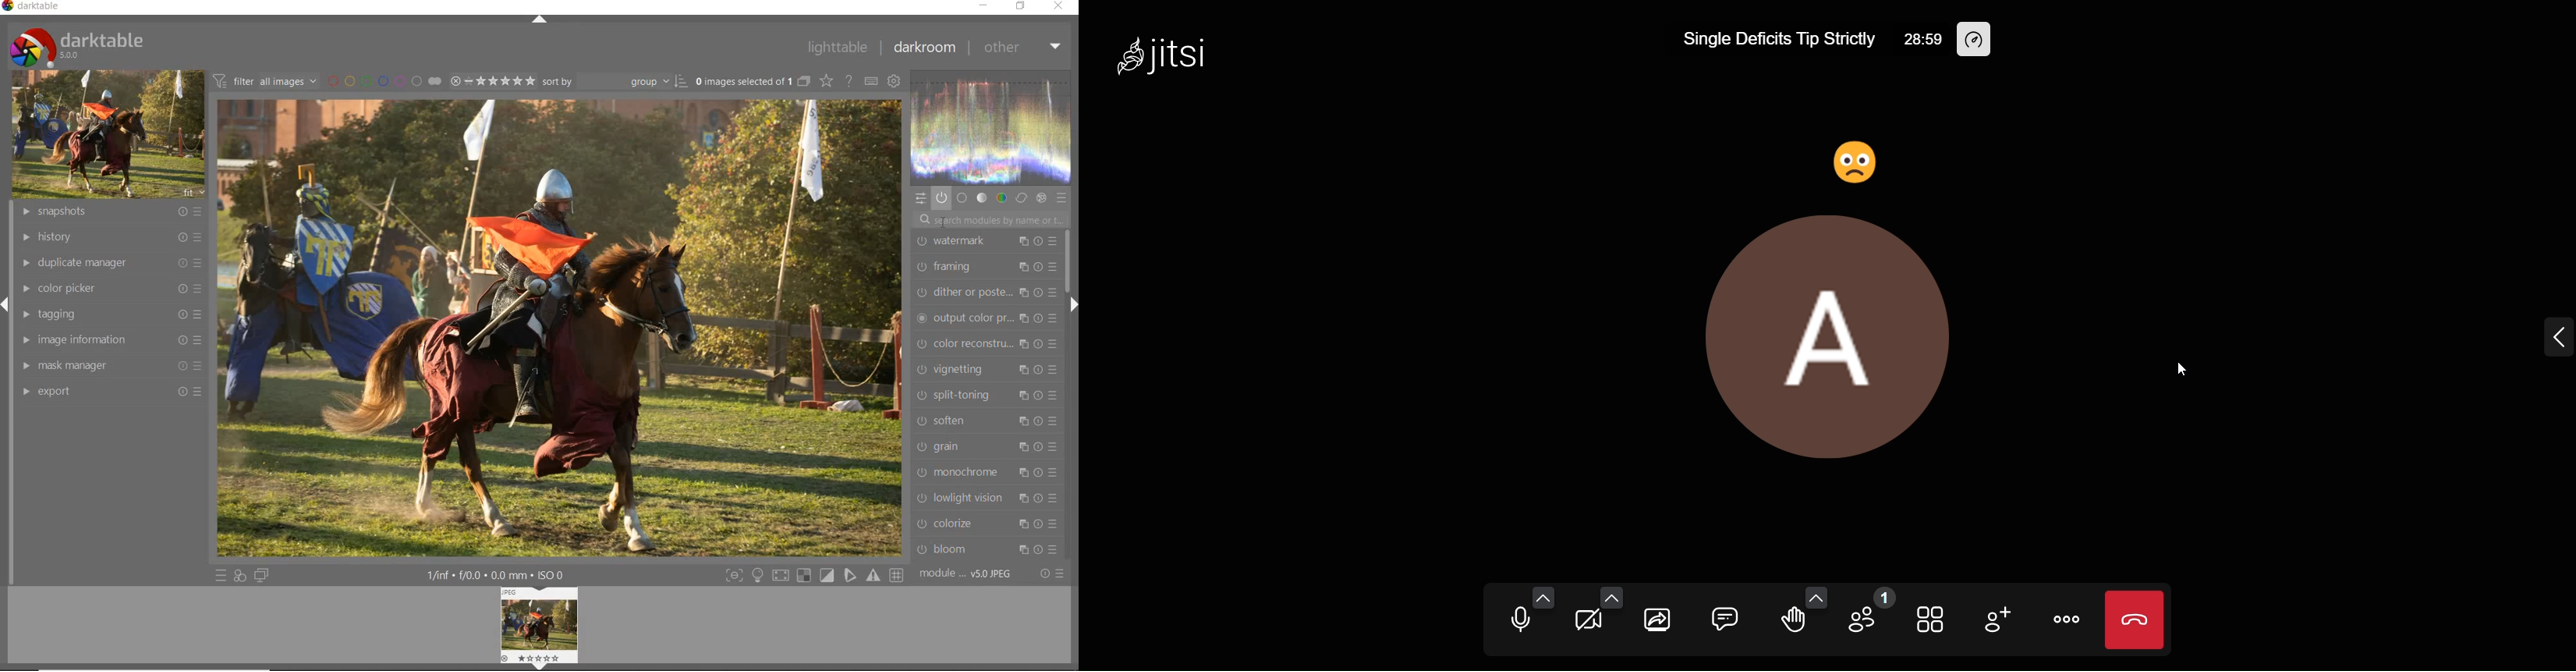 This screenshot has width=2576, height=672. I want to click on quick access for applying any of your styles, so click(239, 576).